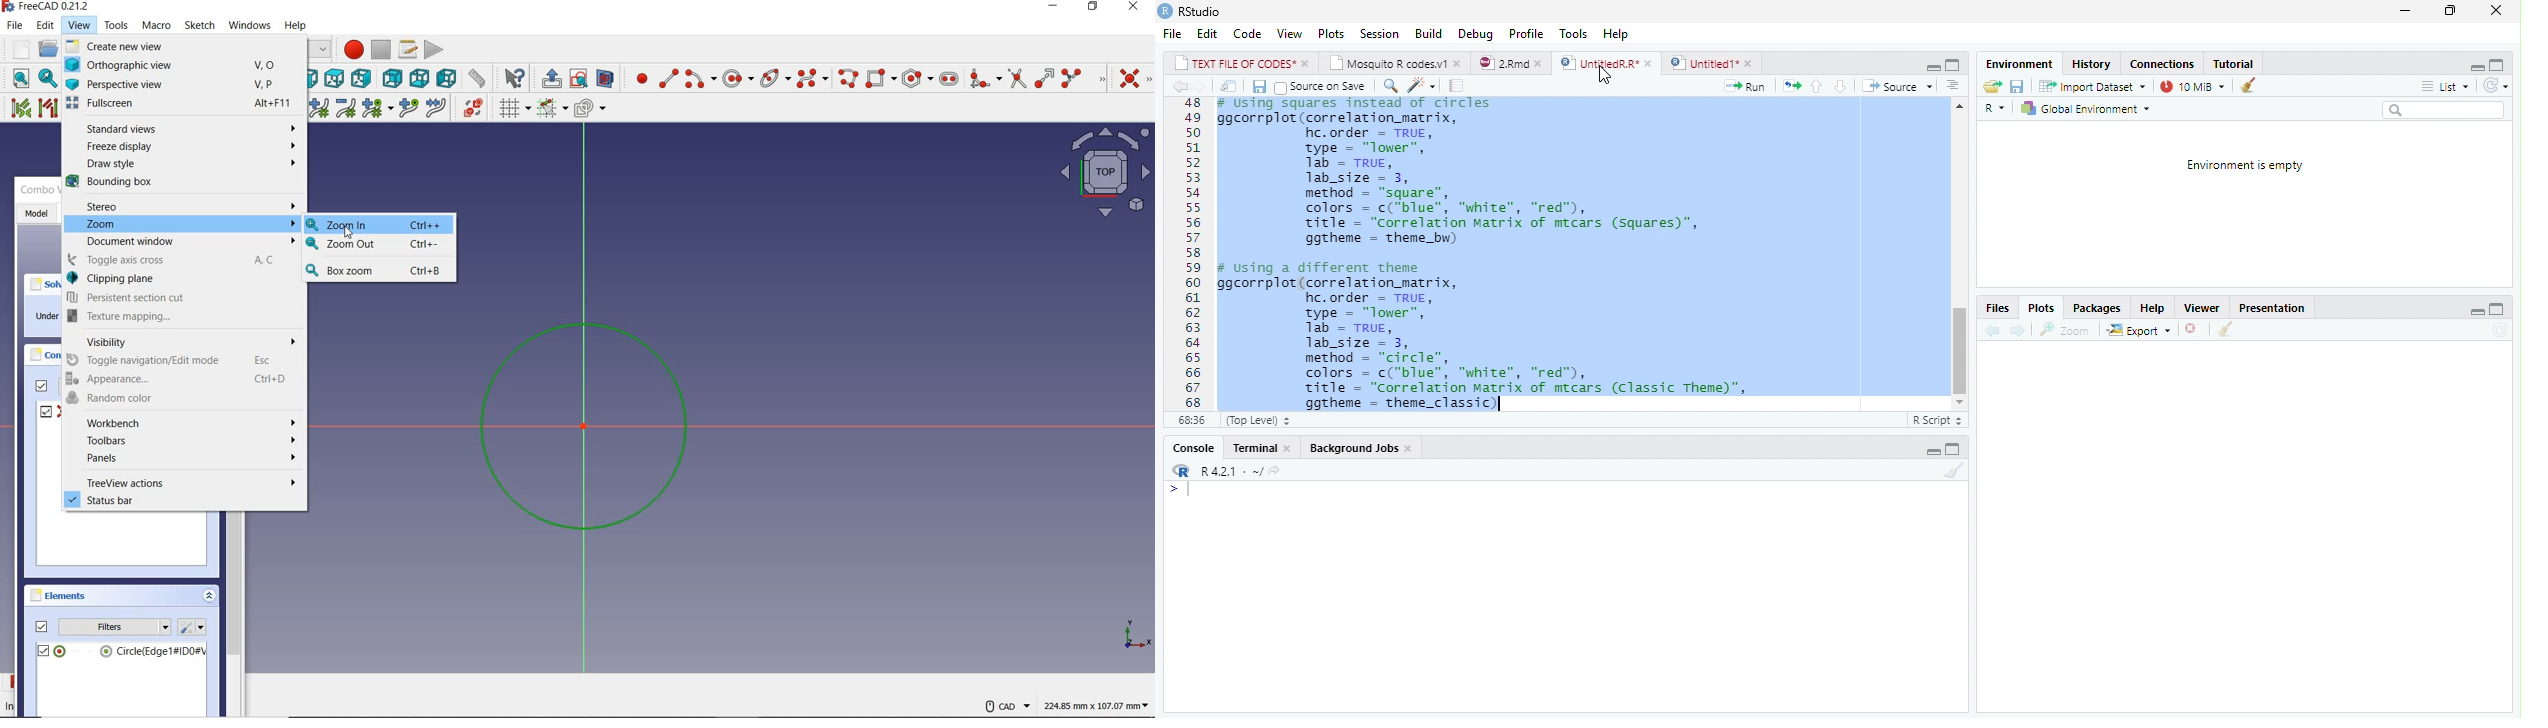 The height and width of the screenshot is (728, 2548). Describe the element at coordinates (2476, 66) in the screenshot. I see `hide r script` at that location.